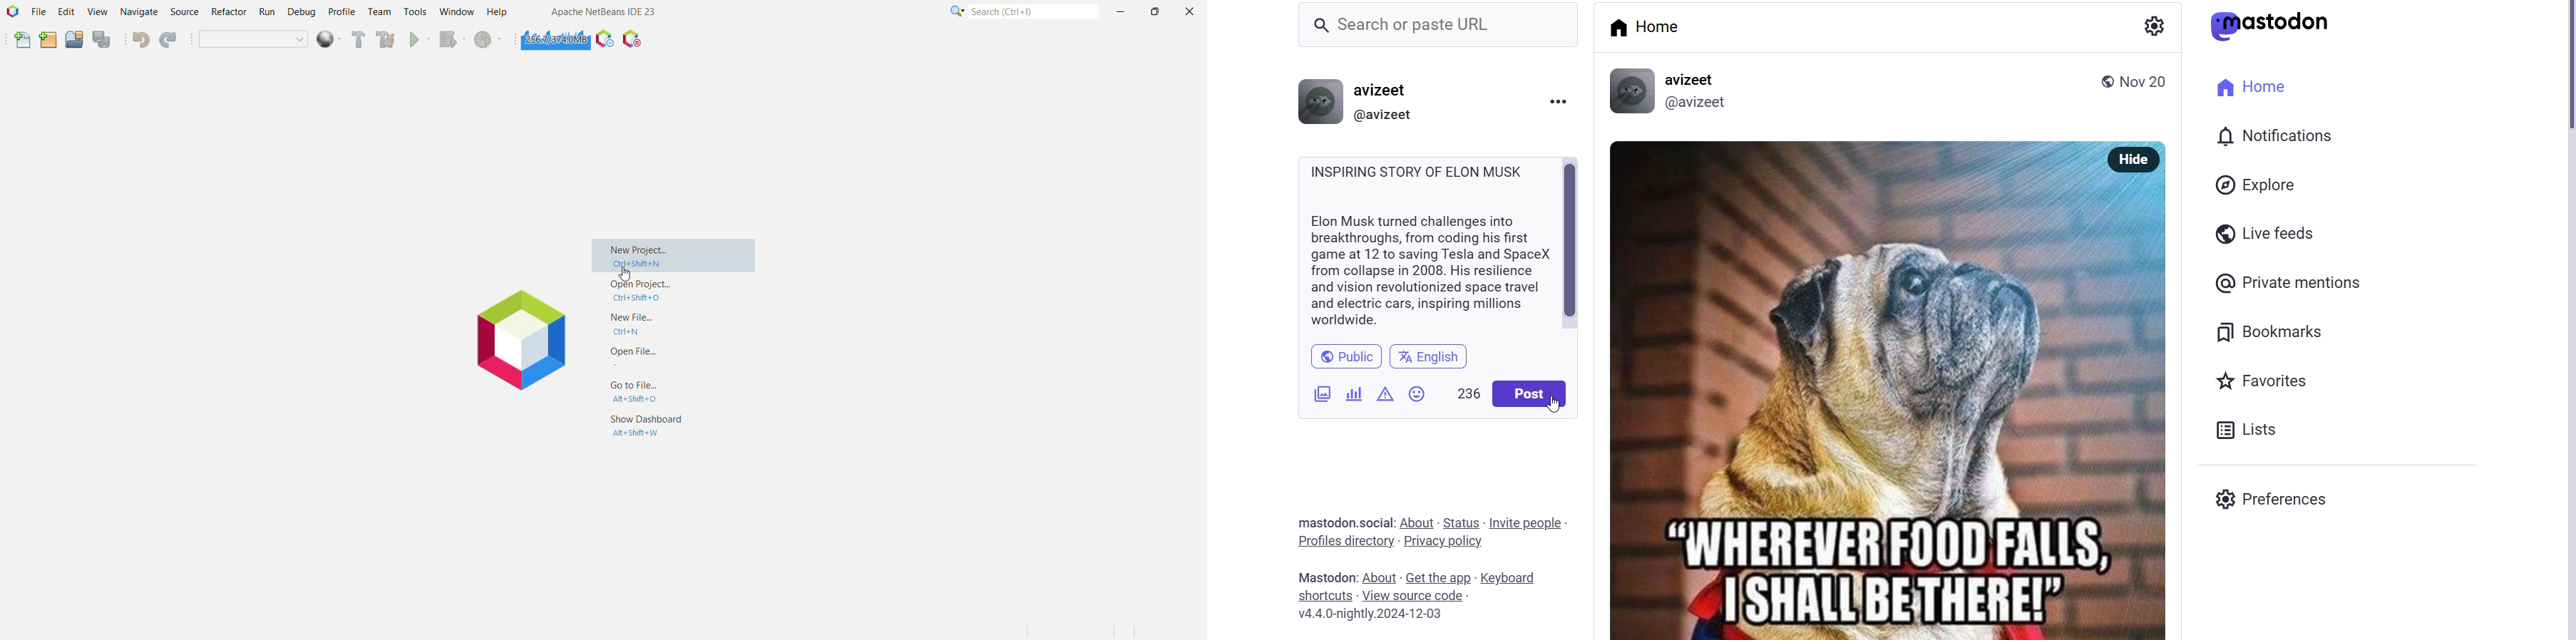 The height and width of the screenshot is (644, 2576). What do you see at coordinates (1315, 395) in the screenshot?
I see `add image` at bounding box center [1315, 395].